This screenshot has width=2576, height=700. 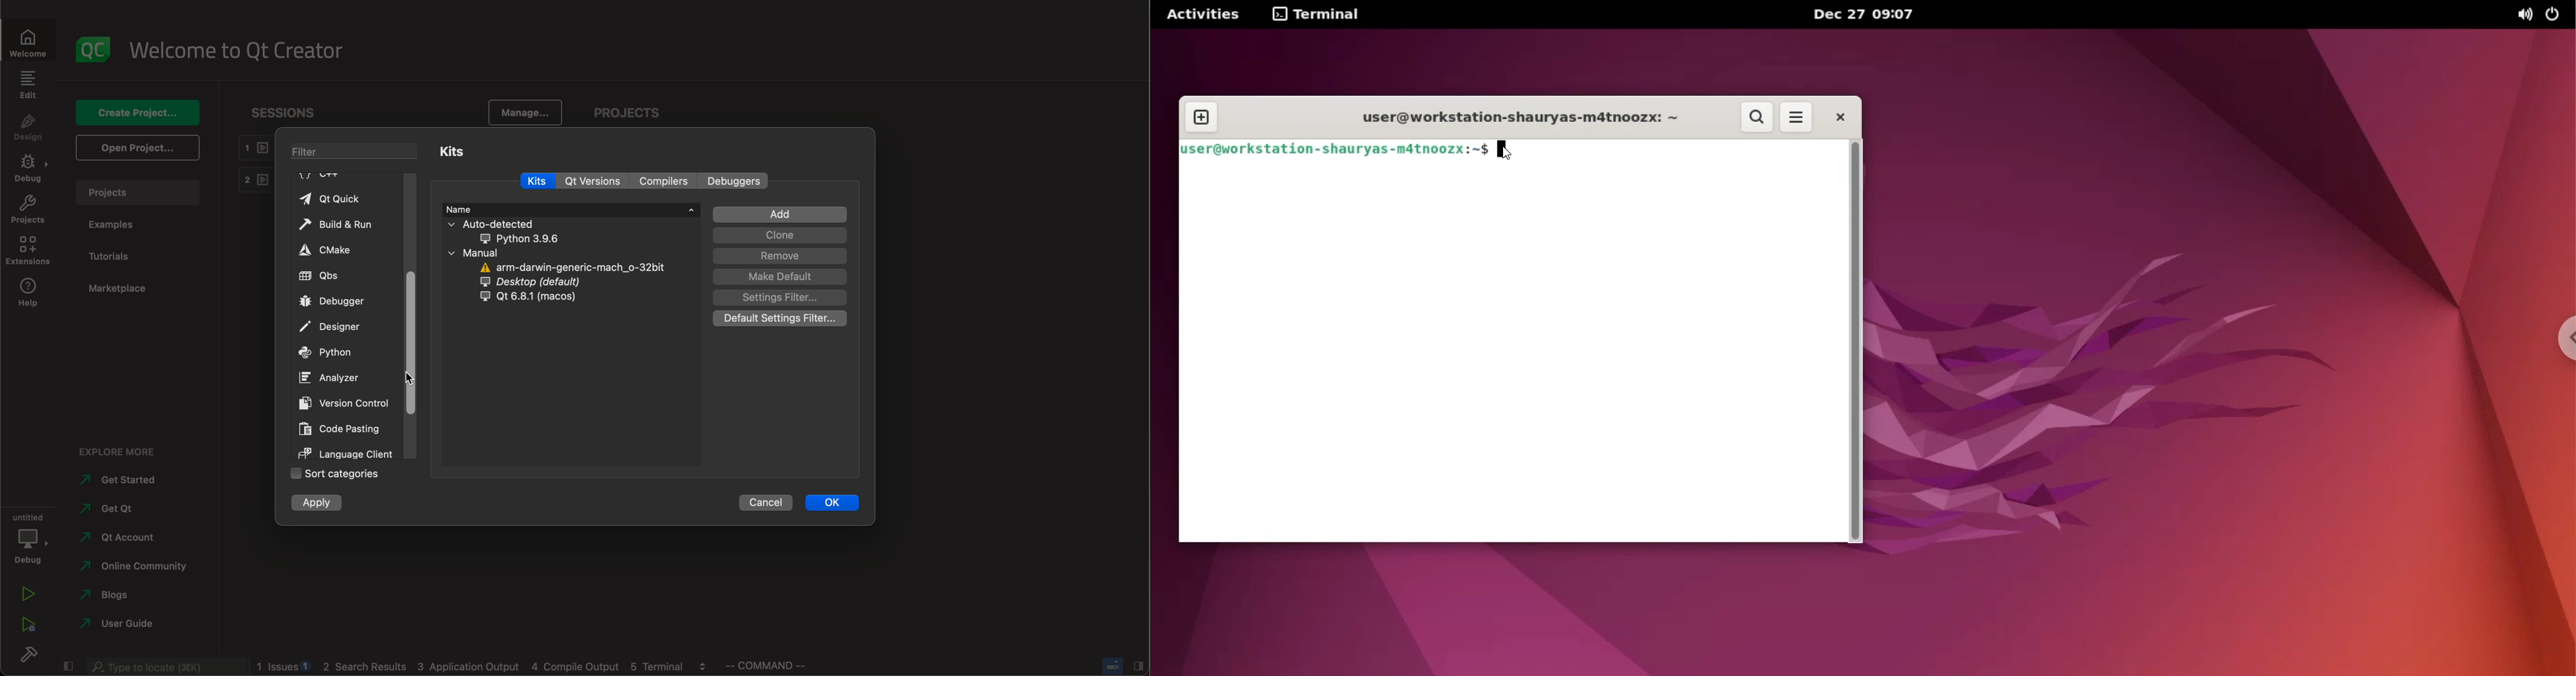 I want to click on explore, so click(x=118, y=454).